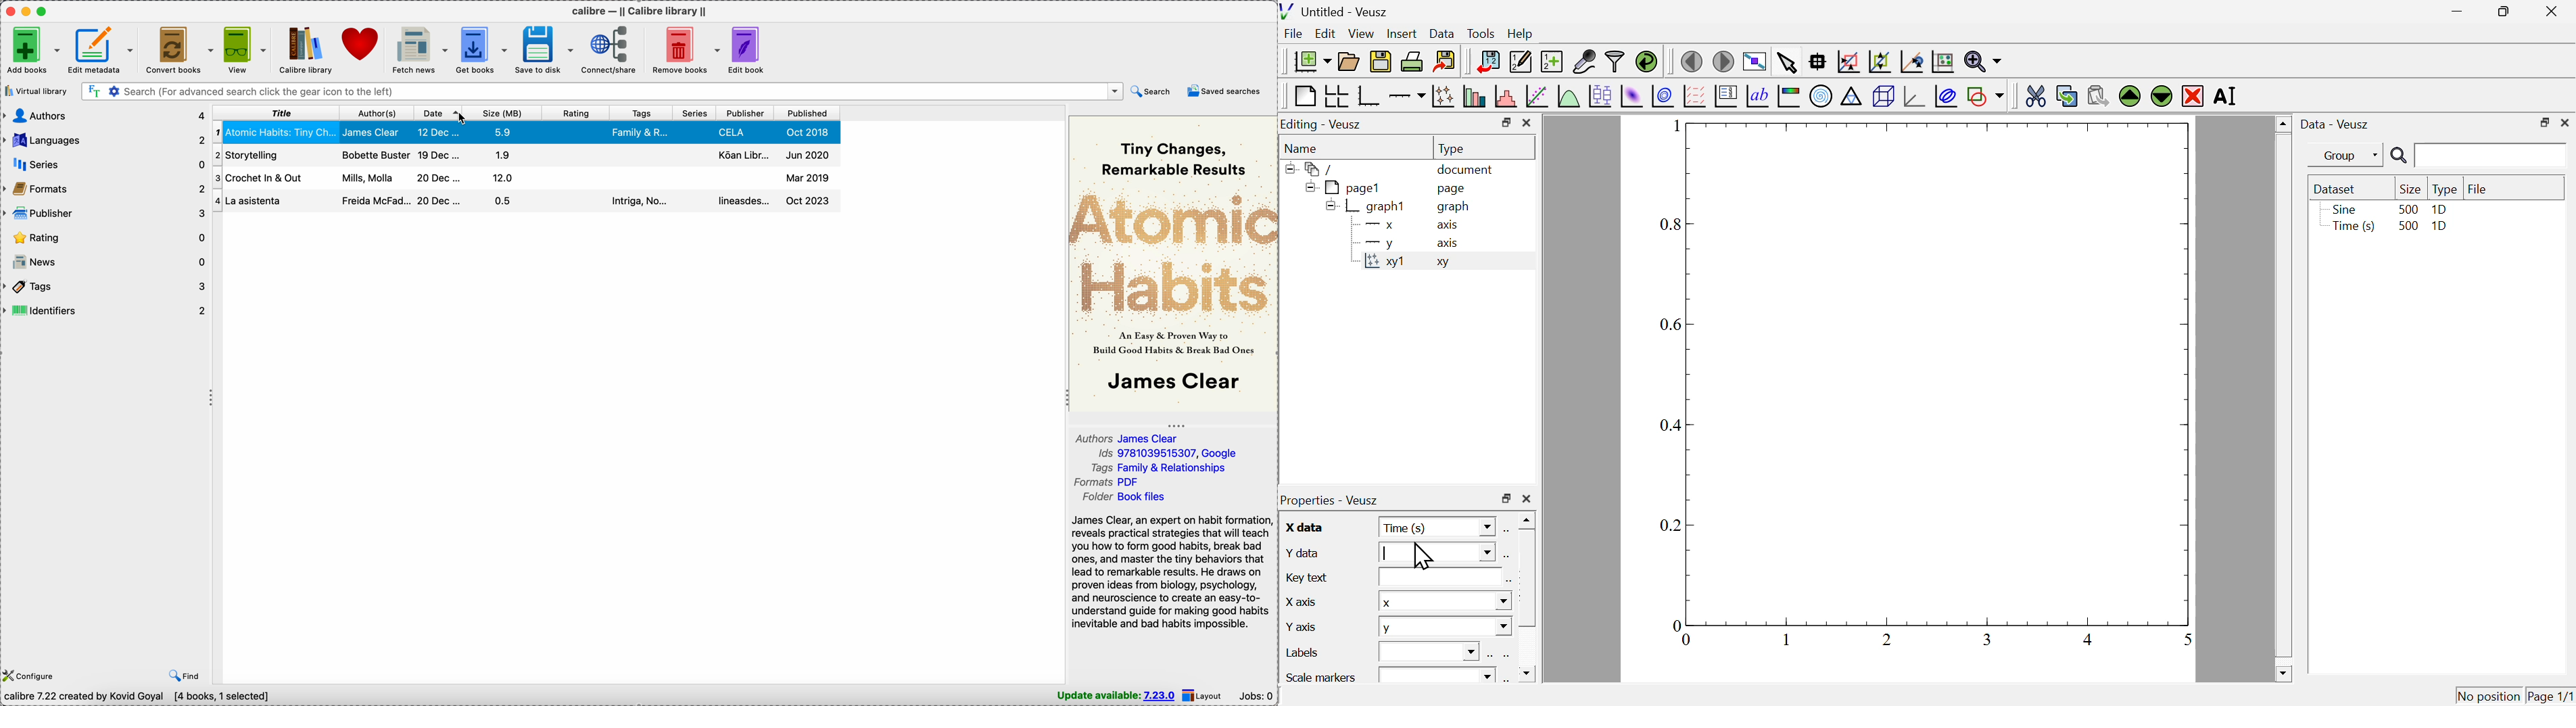  What do you see at coordinates (1445, 45) in the screenshot?
I see `cursor` at bounding box center [1445, 45].